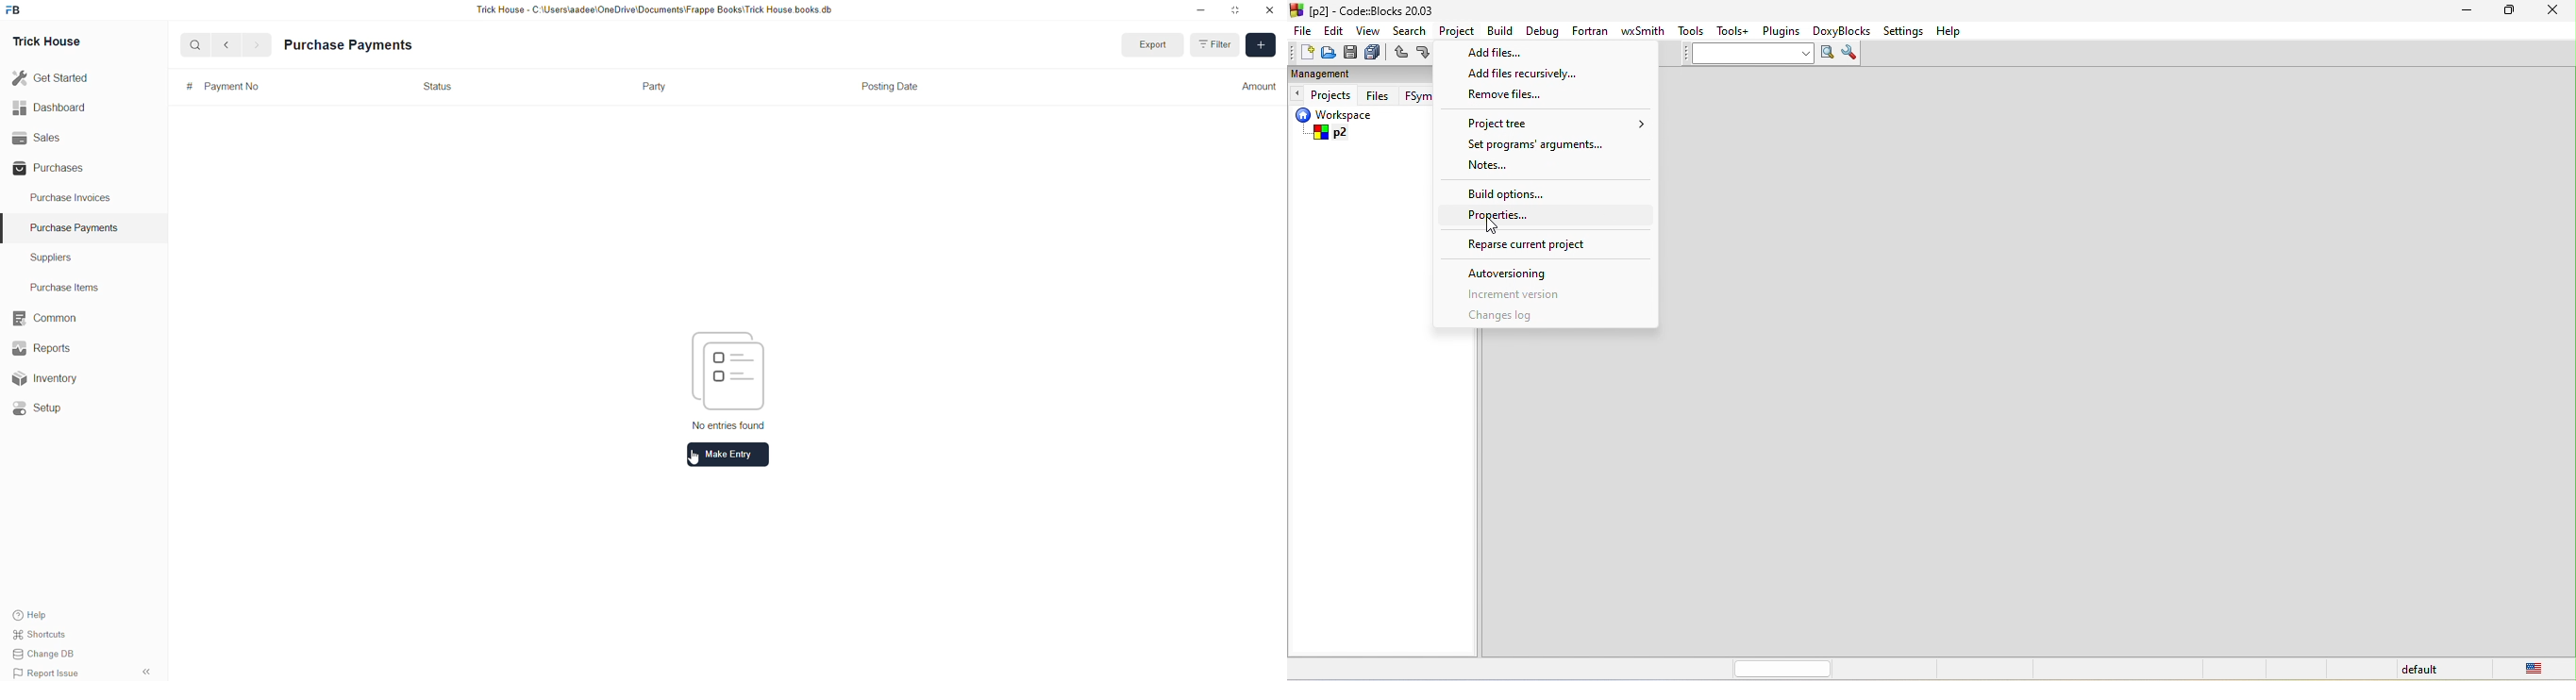  Describe the element at coordinates (72, 196) in the screenshot. I see `Purchase Invoices` at that location.